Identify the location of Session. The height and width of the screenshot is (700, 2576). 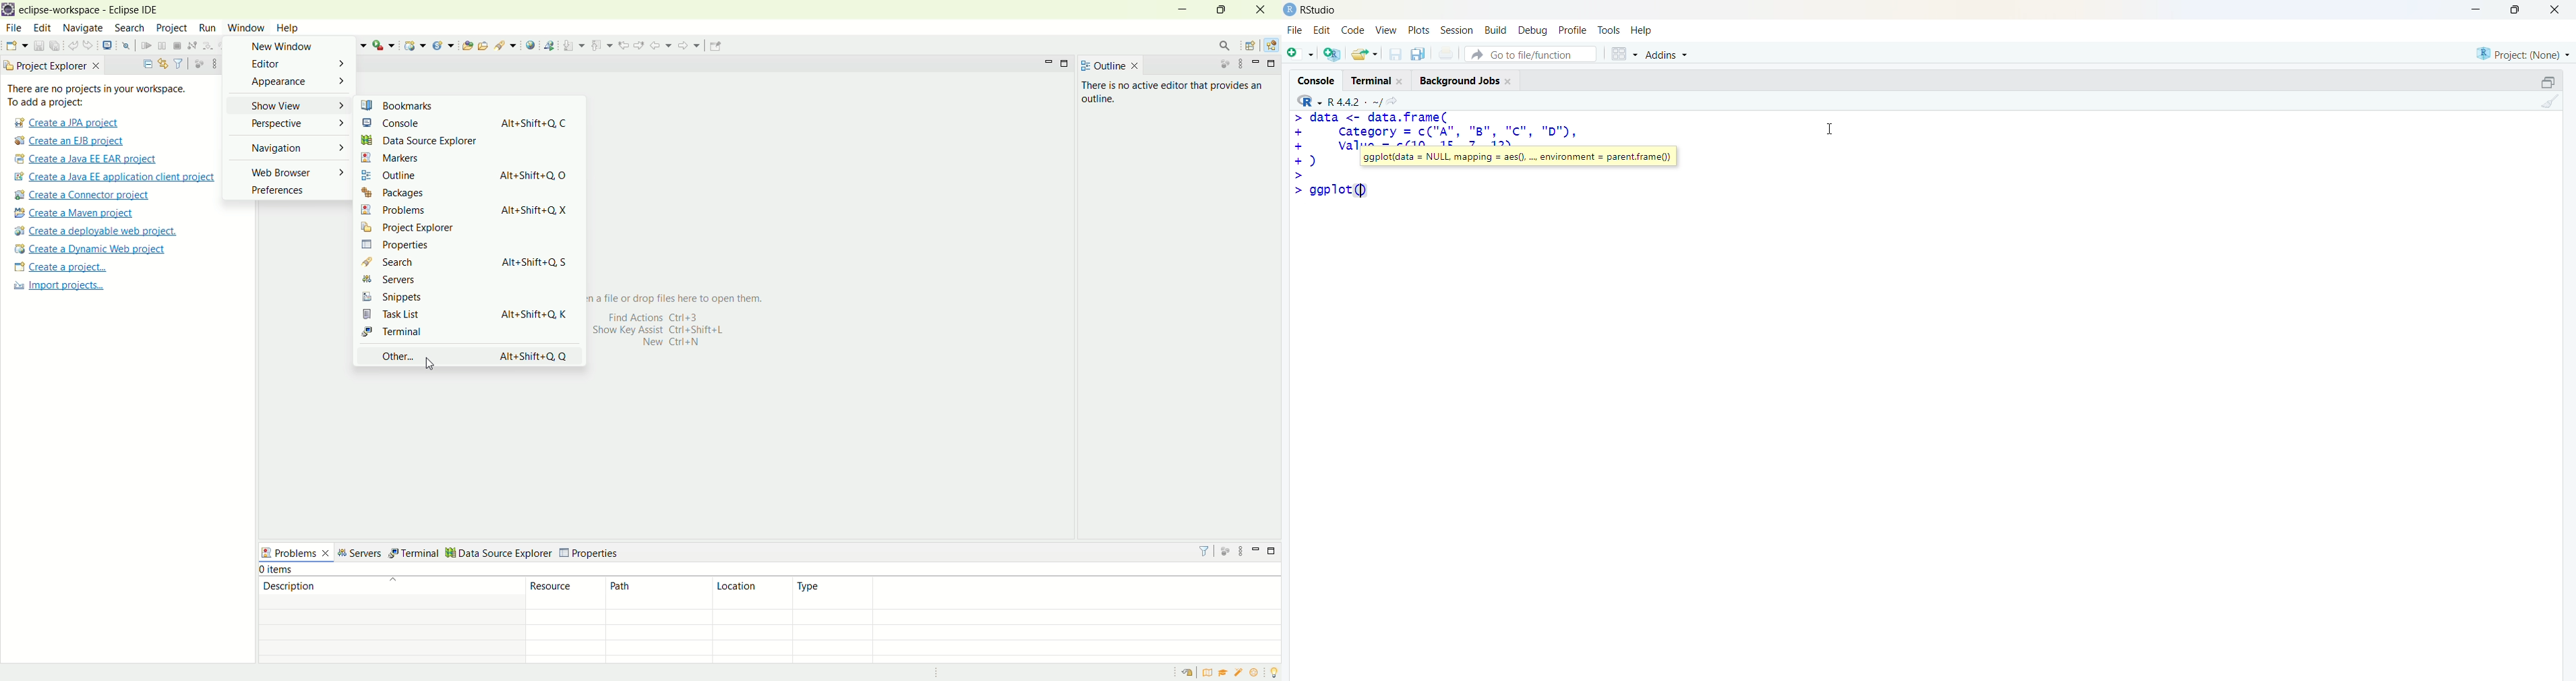
(1457, 30).